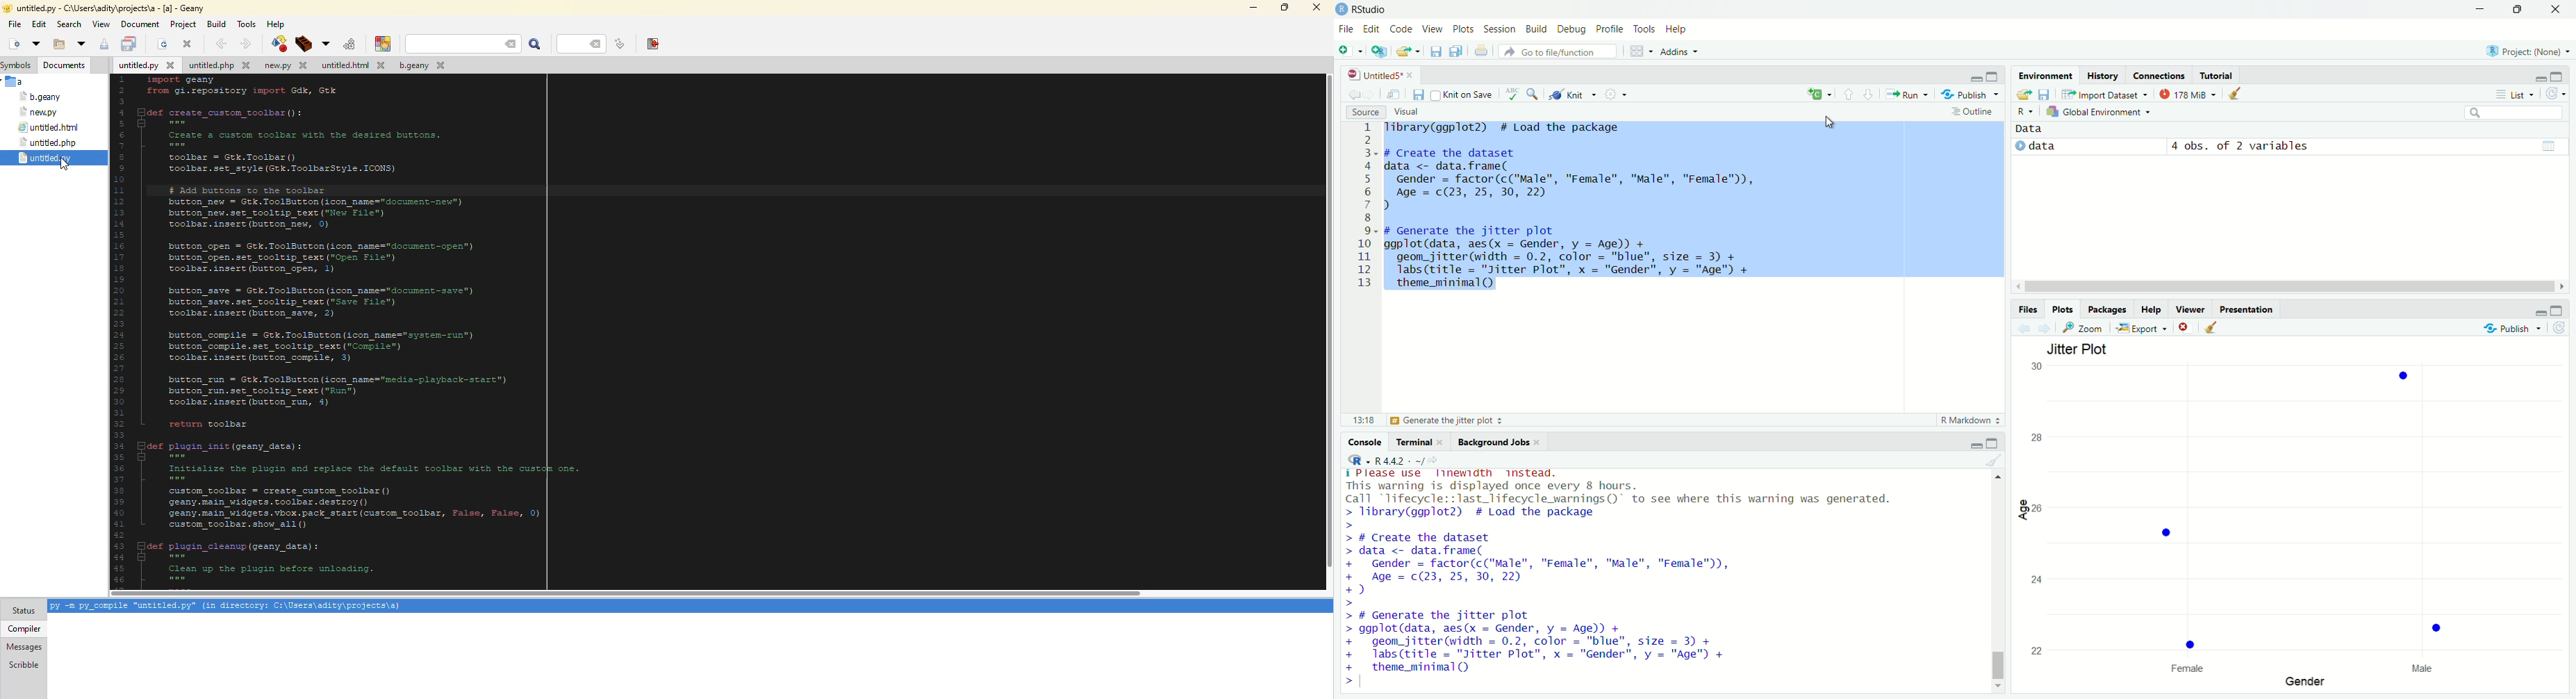 The image size is (2576, 700). What do you see at coordinates (1345, 686) in the screenshot?
I see `prompt cursor` at bounding box center [1345, 686].